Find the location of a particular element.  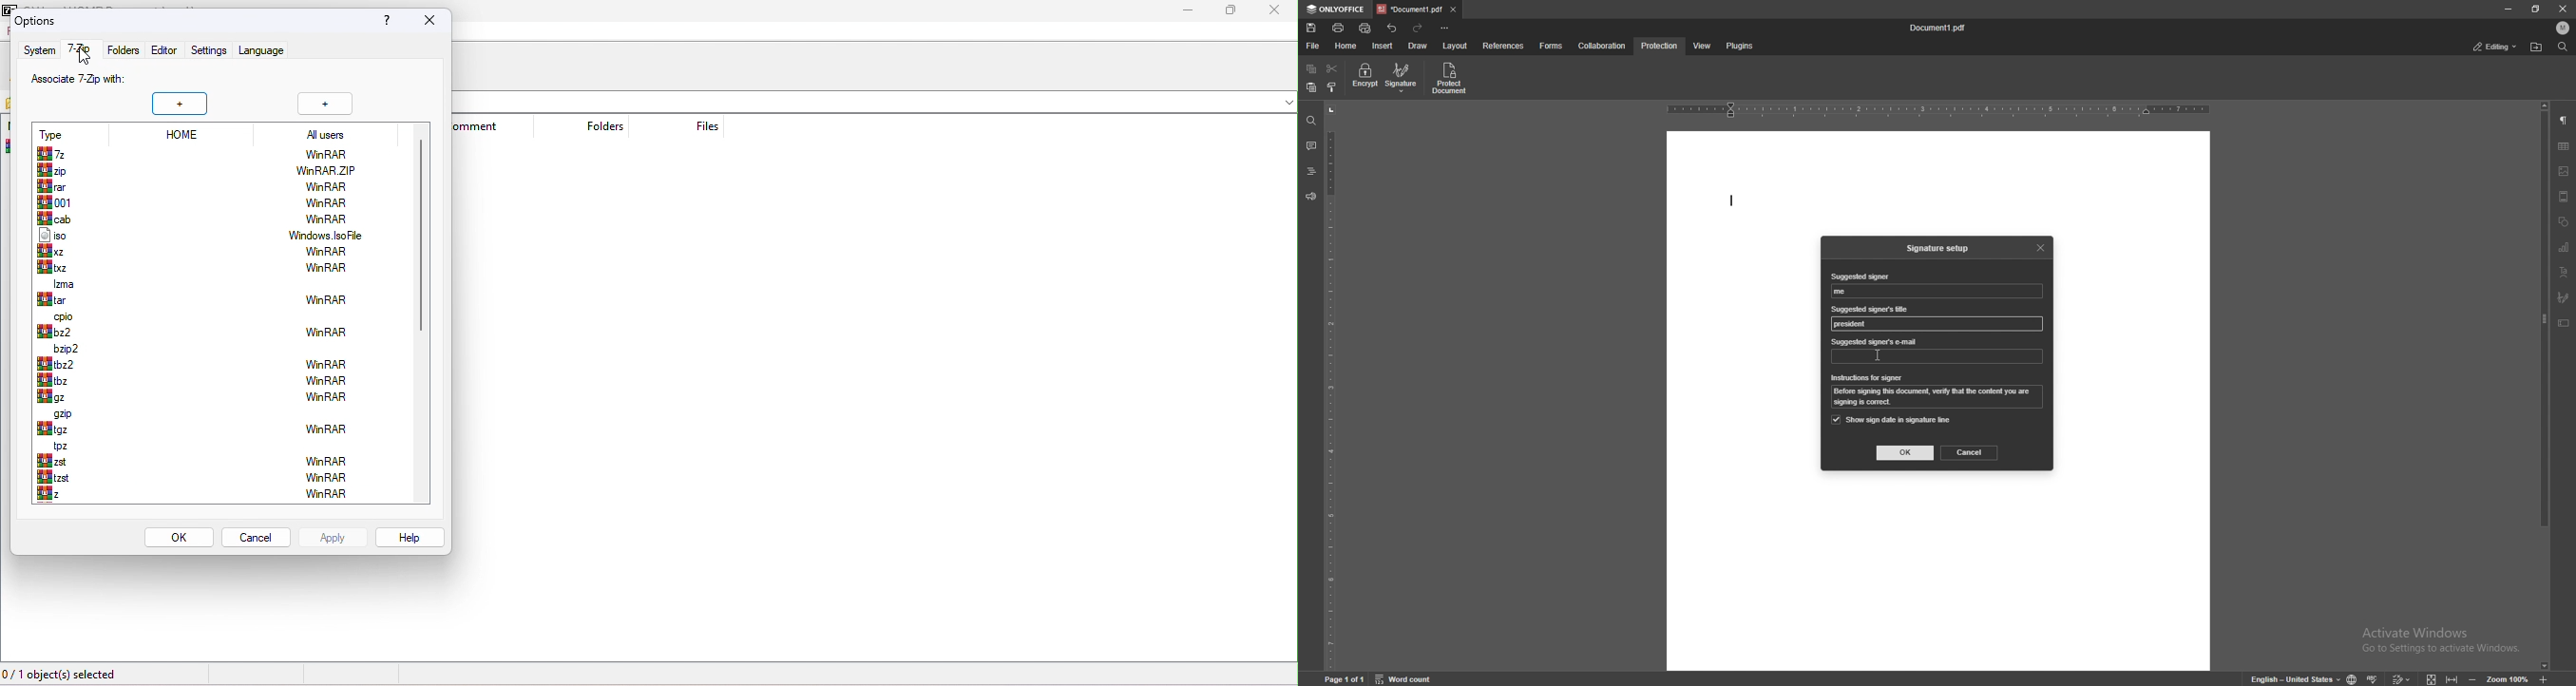

find is located at coordinates (1311, 121).